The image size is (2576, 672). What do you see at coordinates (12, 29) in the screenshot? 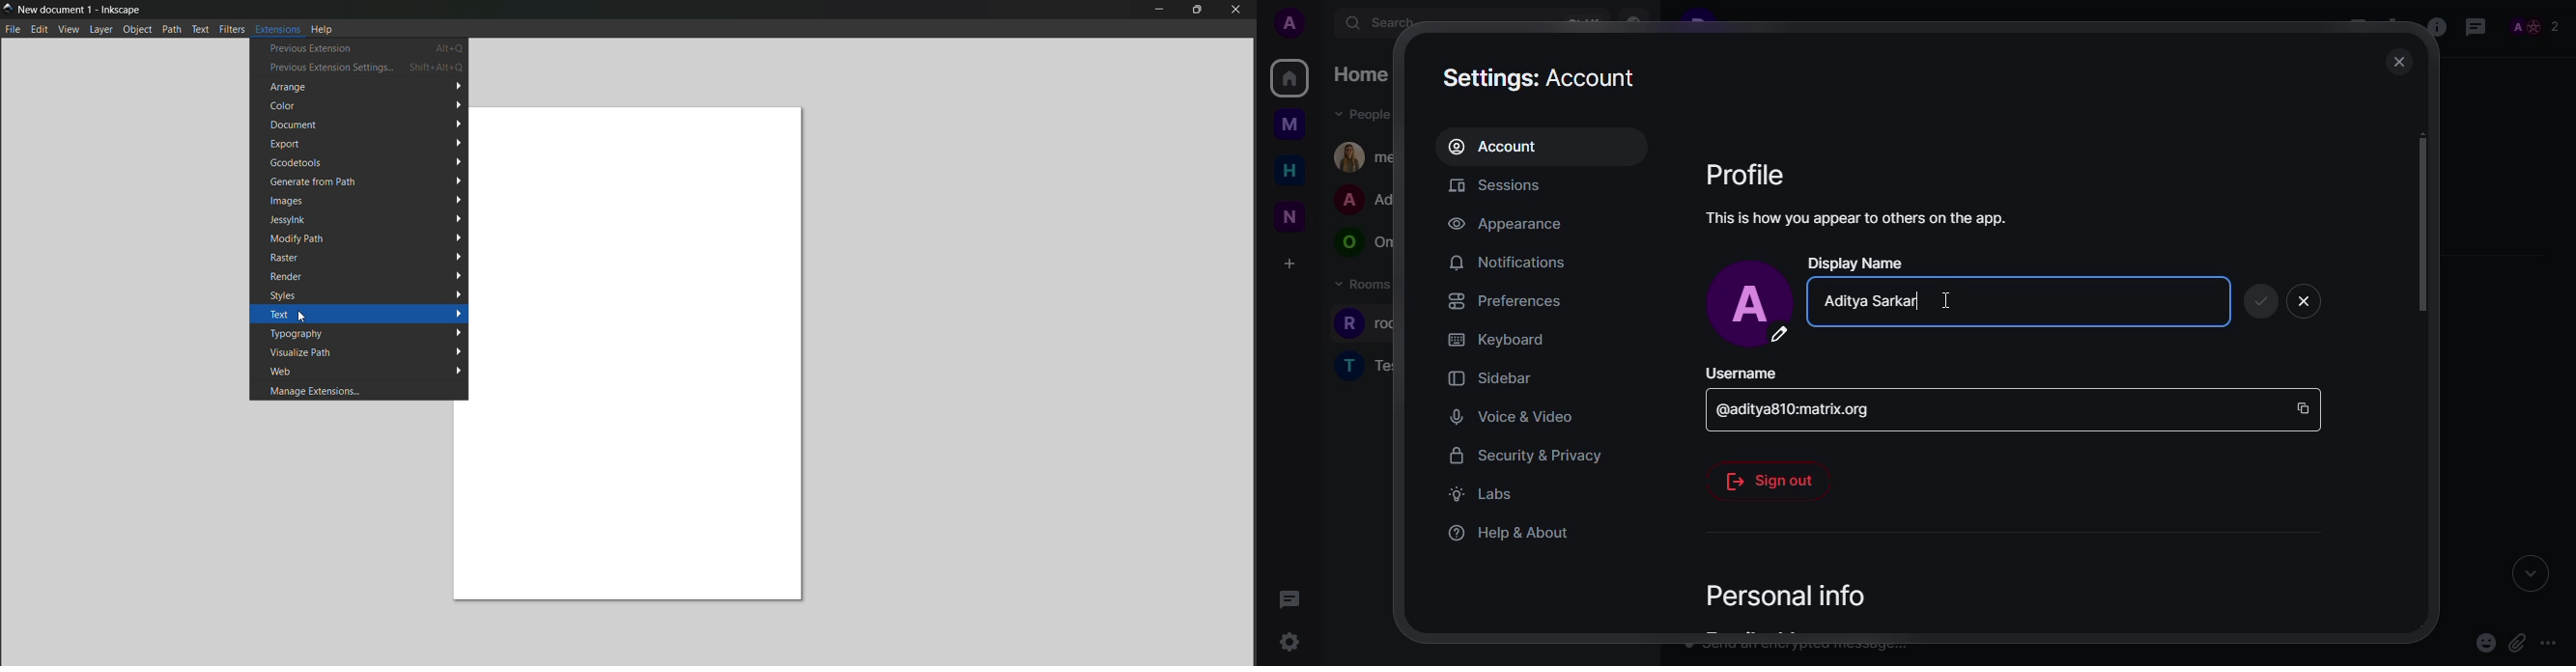
I see `file` at bounding box center [12, 29].